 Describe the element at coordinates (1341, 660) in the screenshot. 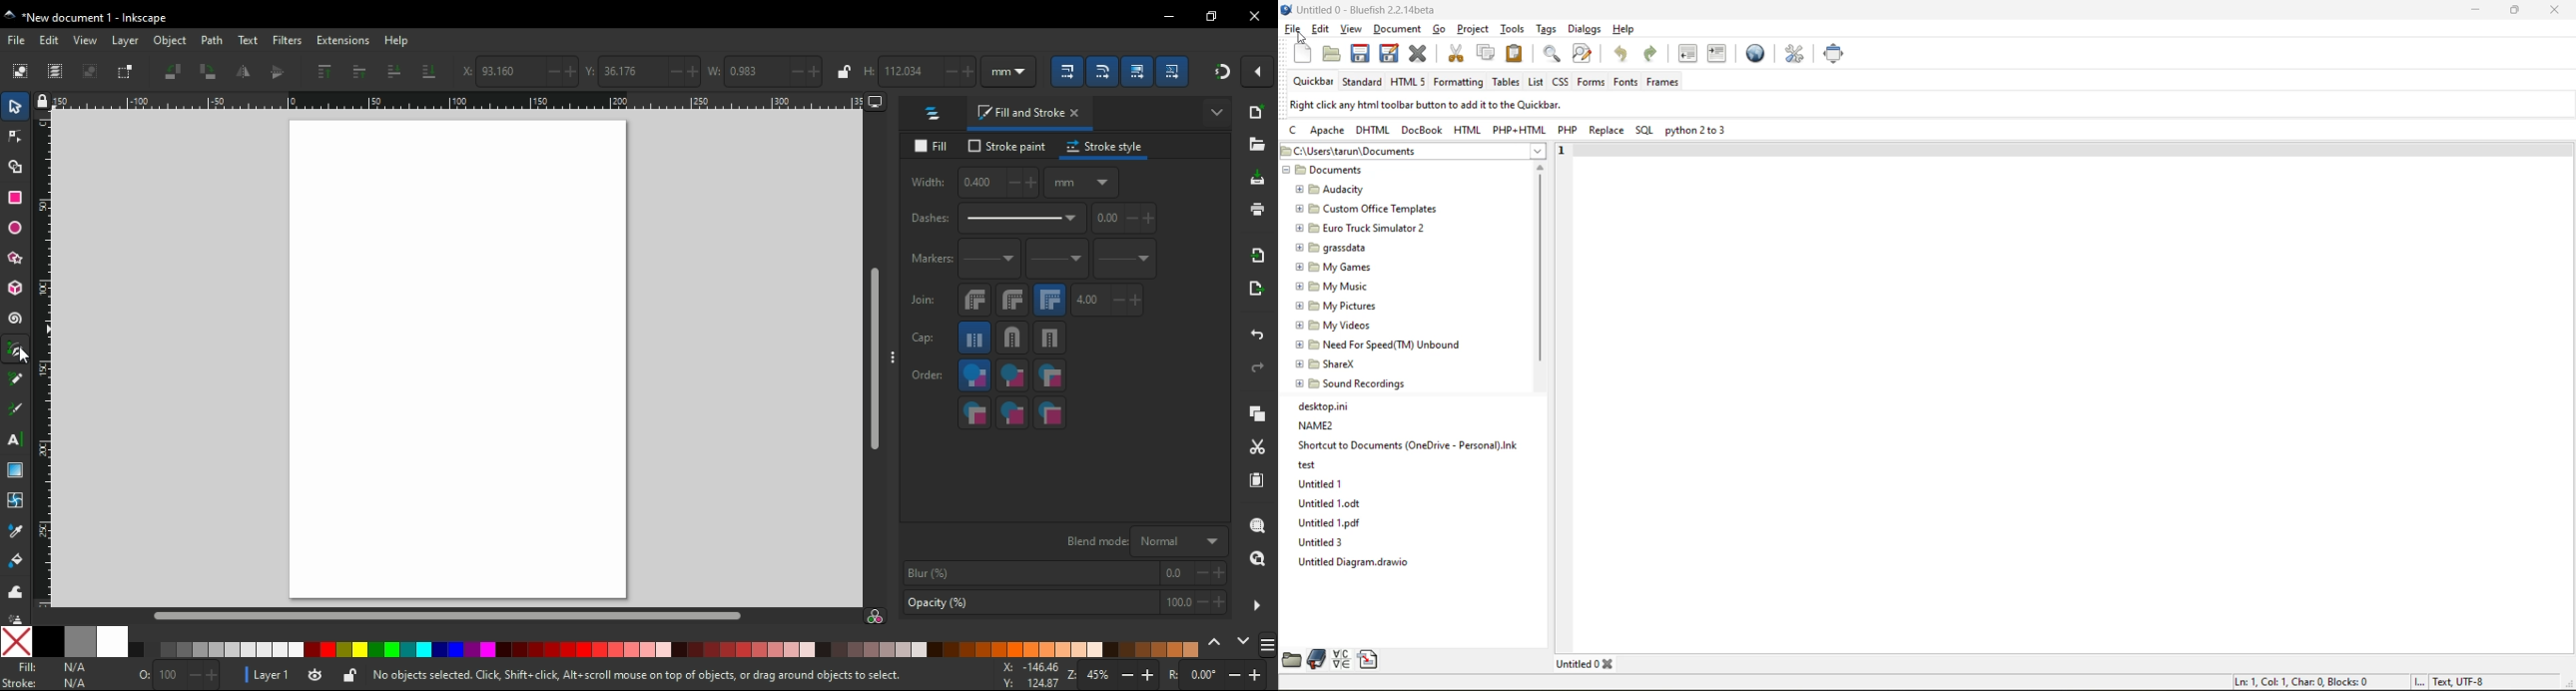

I see `charmap` at that location.